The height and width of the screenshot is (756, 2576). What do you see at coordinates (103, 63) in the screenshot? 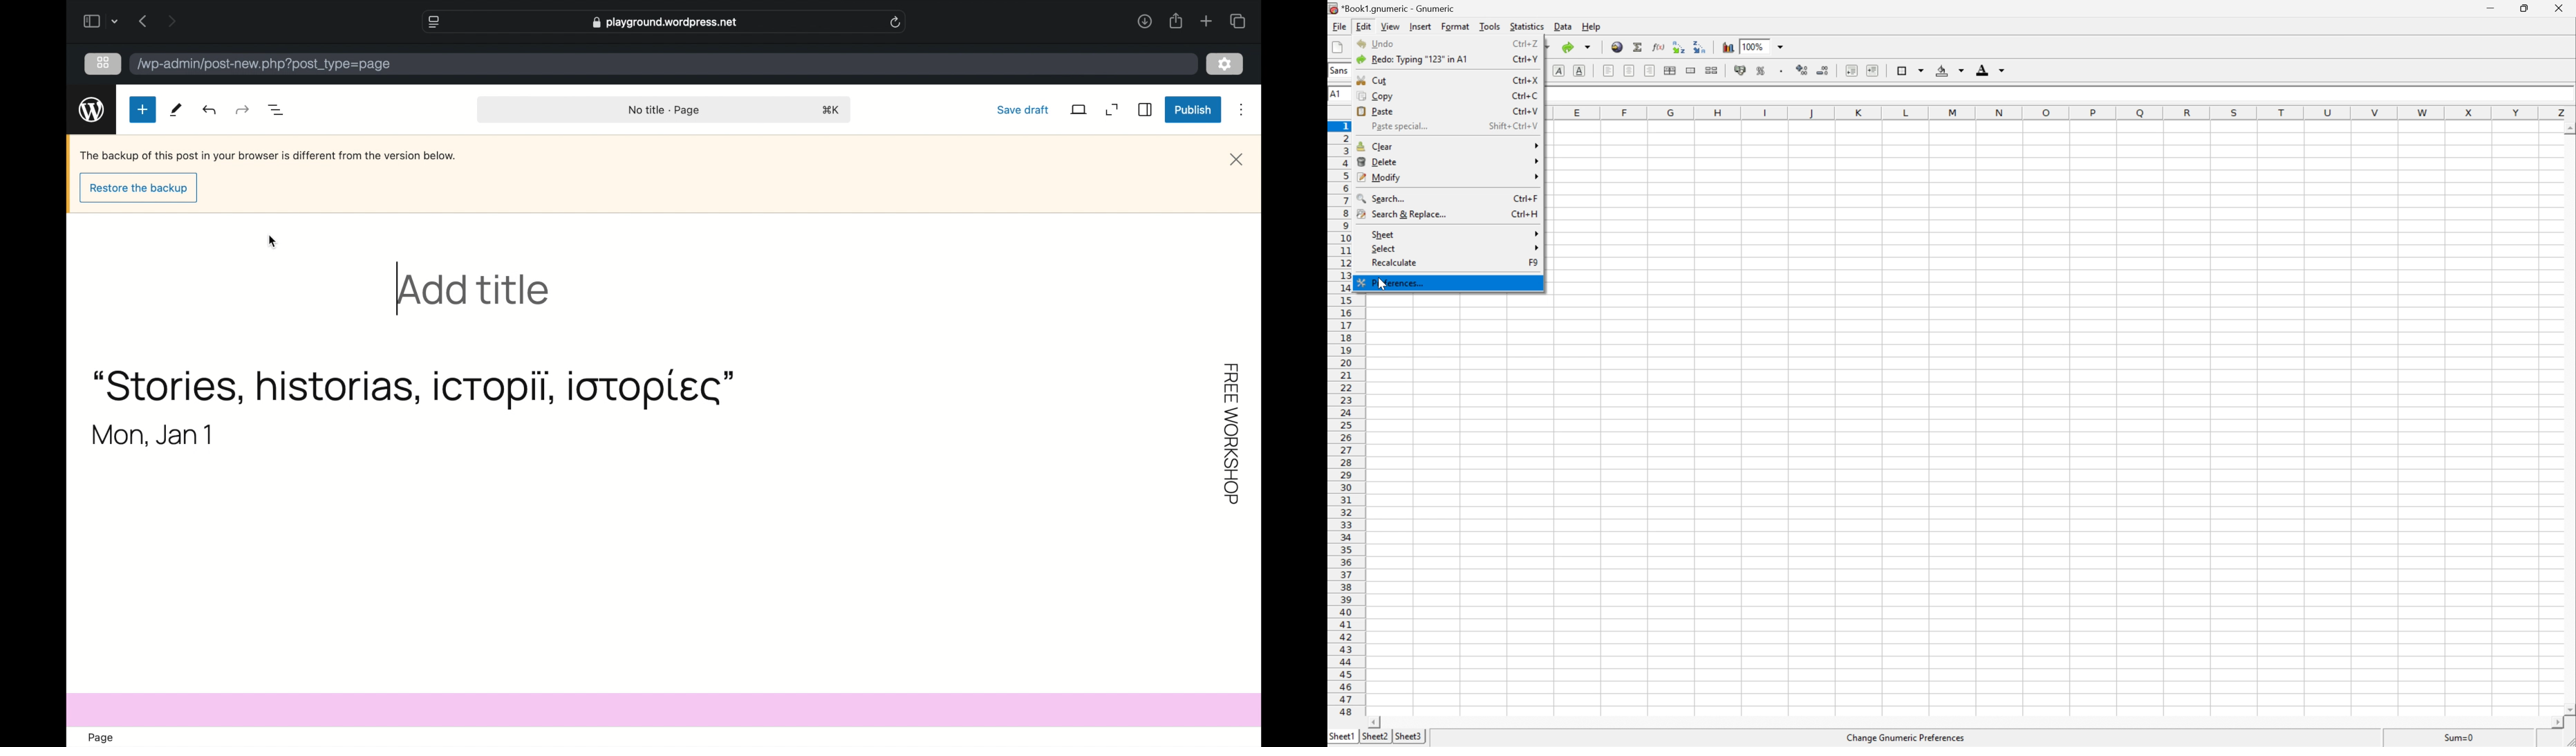
I see `grid view` at bounding box center [103, 63].